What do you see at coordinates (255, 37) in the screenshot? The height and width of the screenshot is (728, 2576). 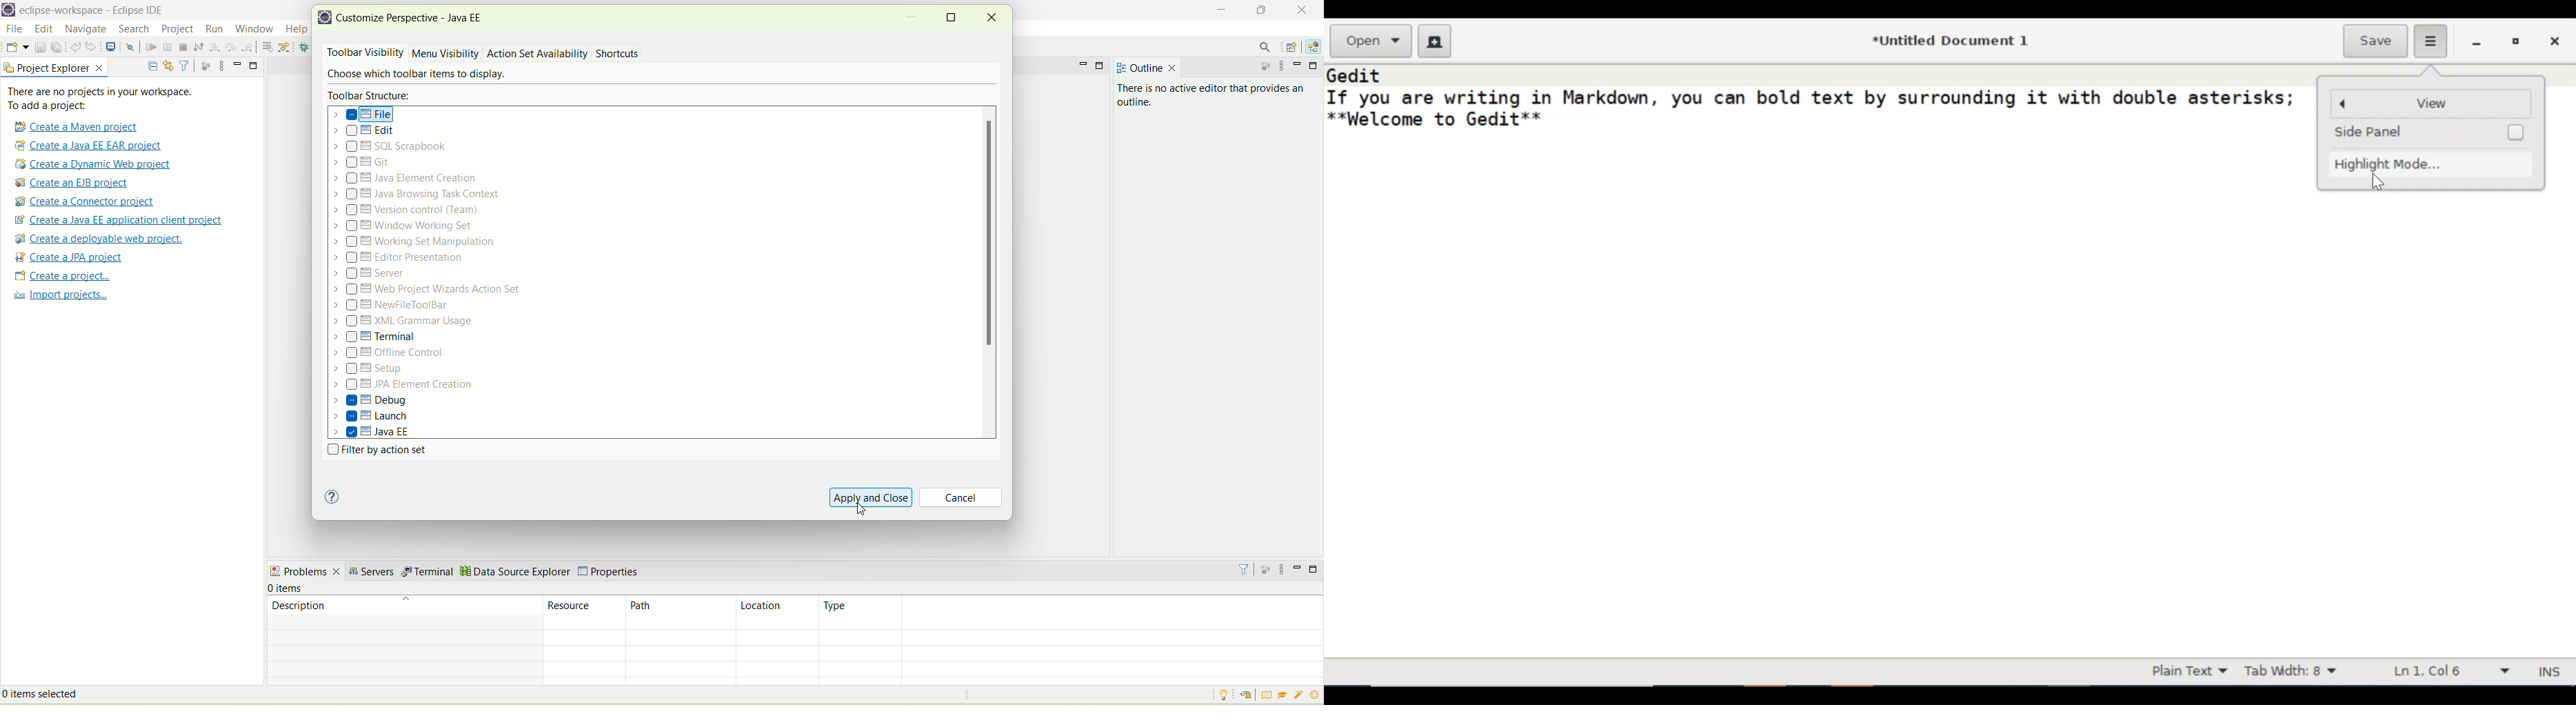 I see `cursor` at bounding box center [255, 37].